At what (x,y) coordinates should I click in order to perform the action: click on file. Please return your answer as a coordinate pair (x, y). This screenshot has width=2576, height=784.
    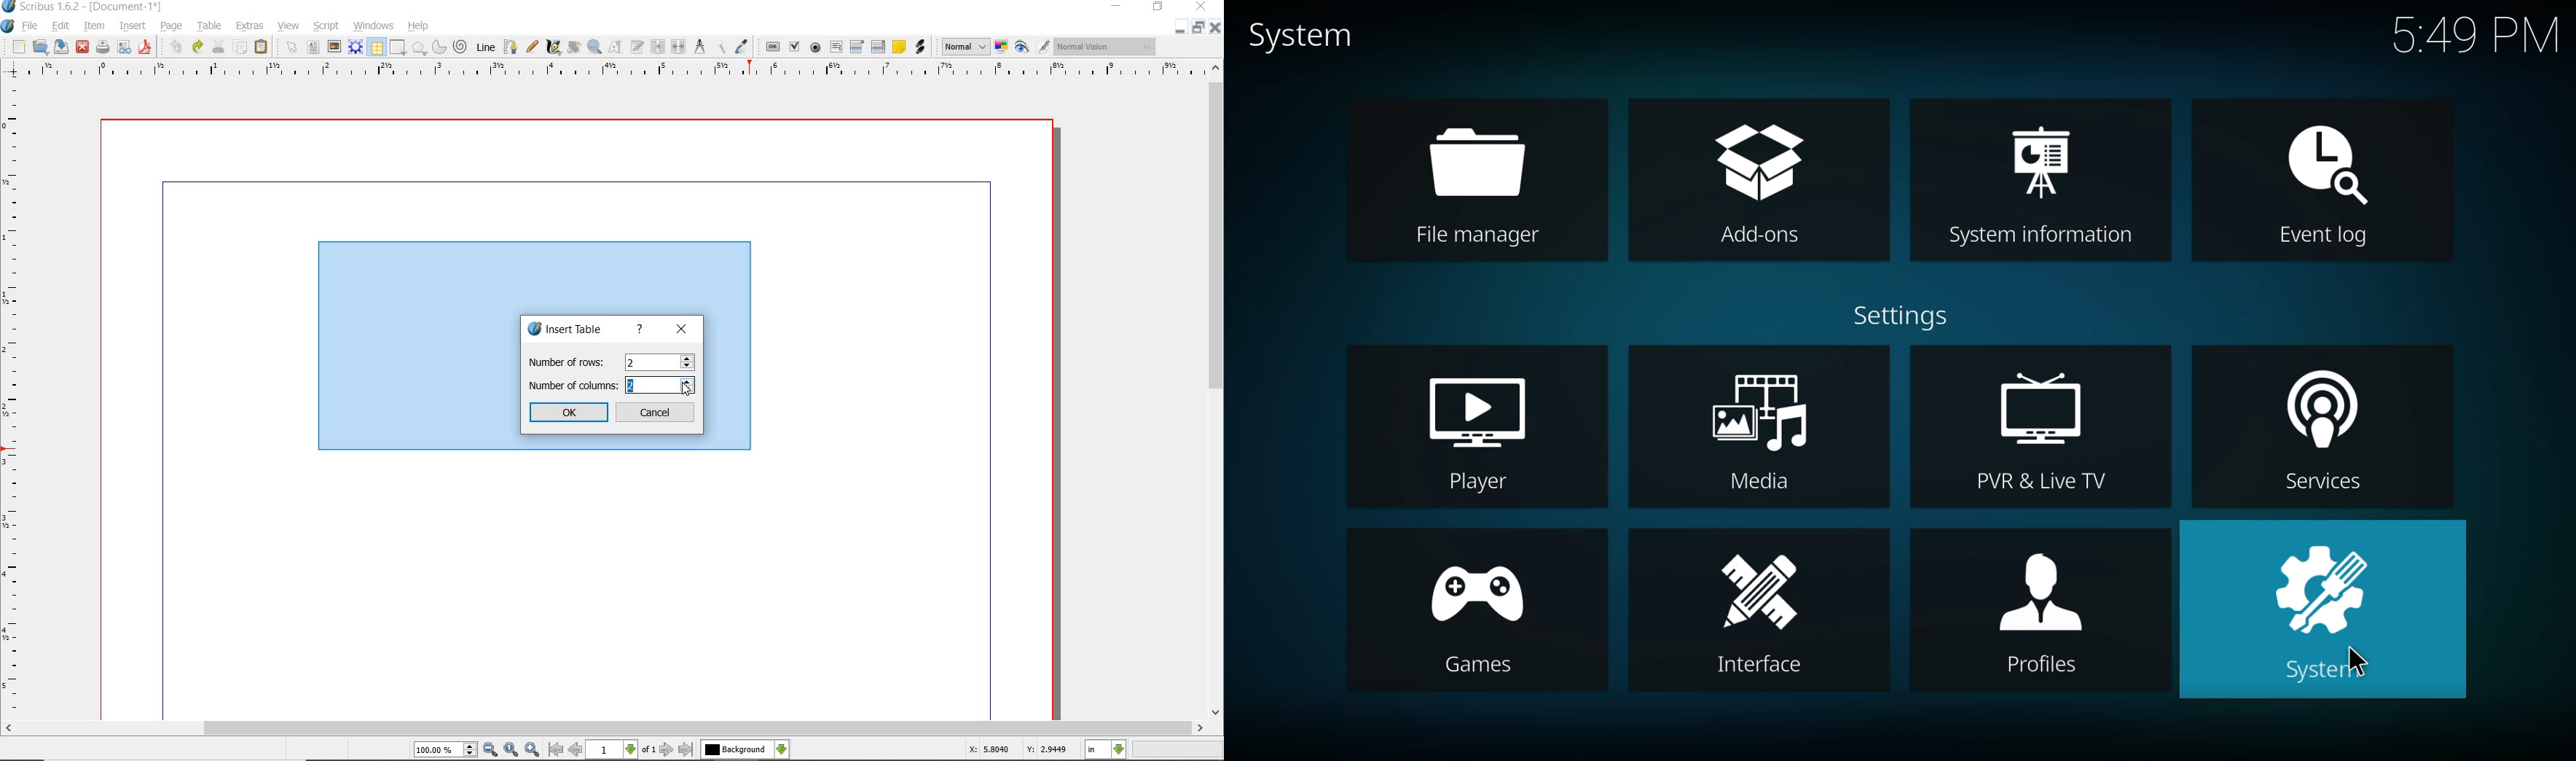
    Looking at the image, I should click on (31, 27).